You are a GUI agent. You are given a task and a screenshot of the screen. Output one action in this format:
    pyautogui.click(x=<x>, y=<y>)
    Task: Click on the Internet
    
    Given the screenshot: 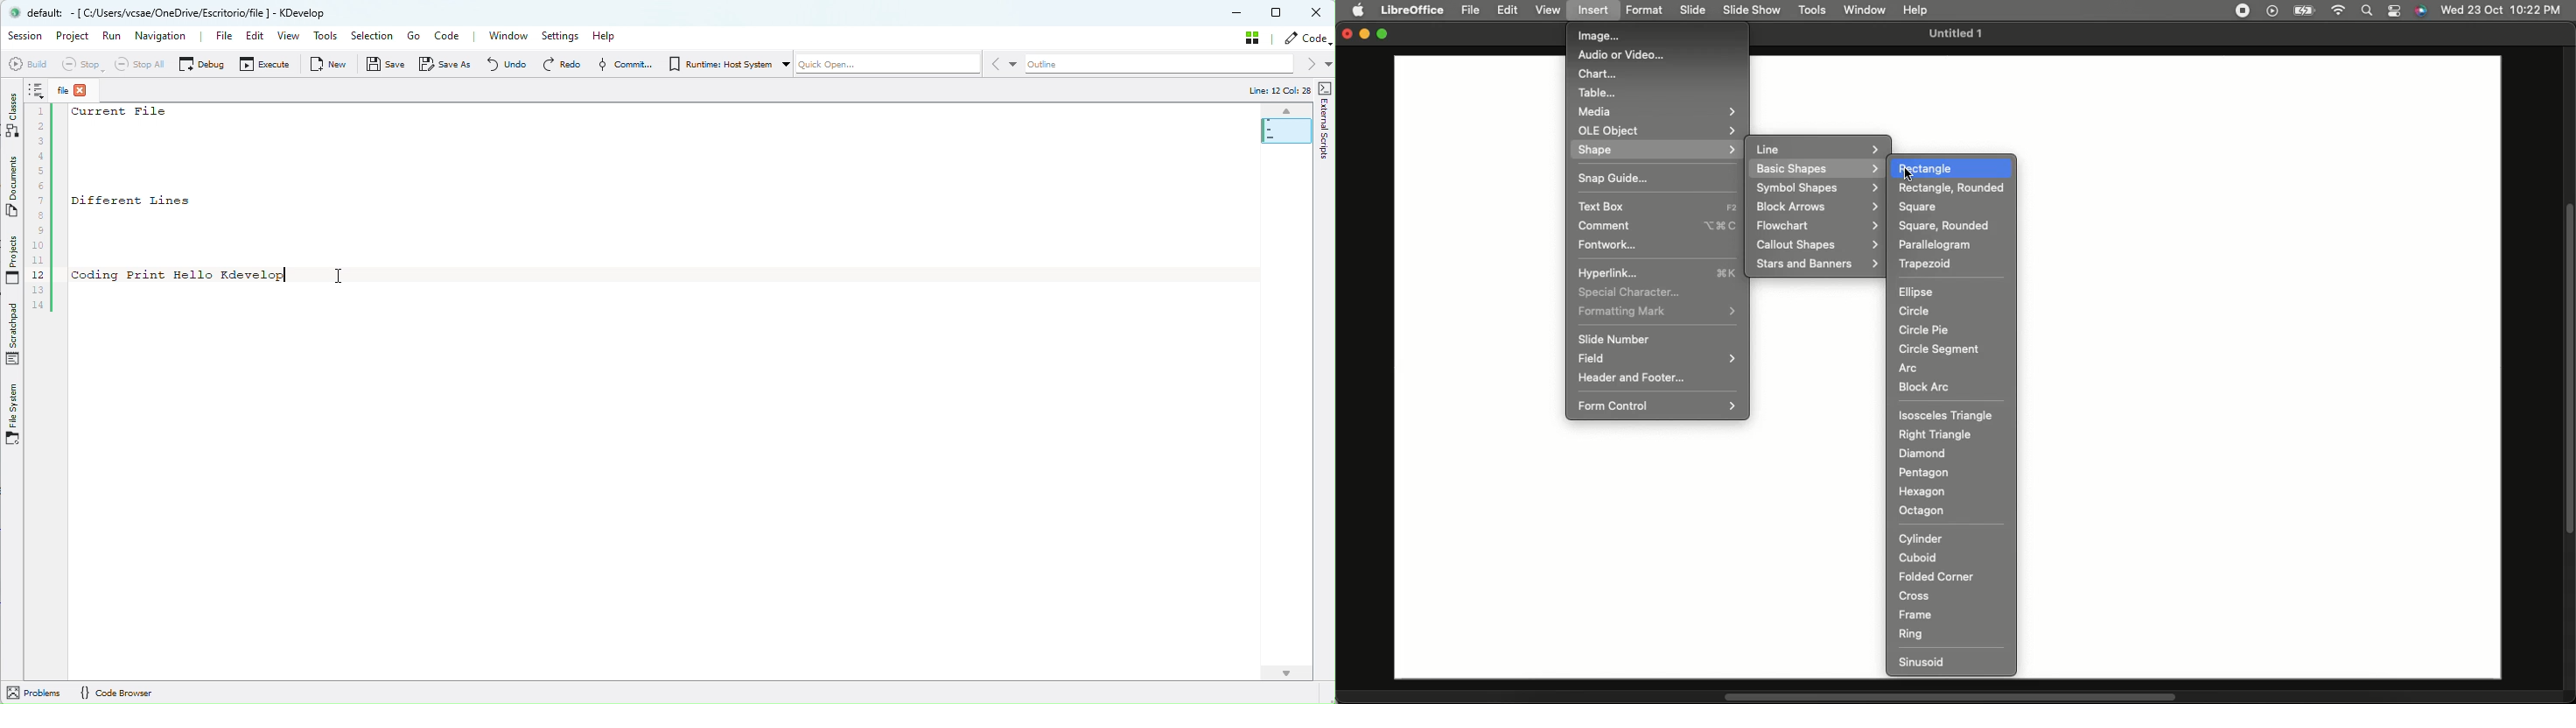 What is the action you would take?
    pyautogui.click(x=2338, y=11)
    